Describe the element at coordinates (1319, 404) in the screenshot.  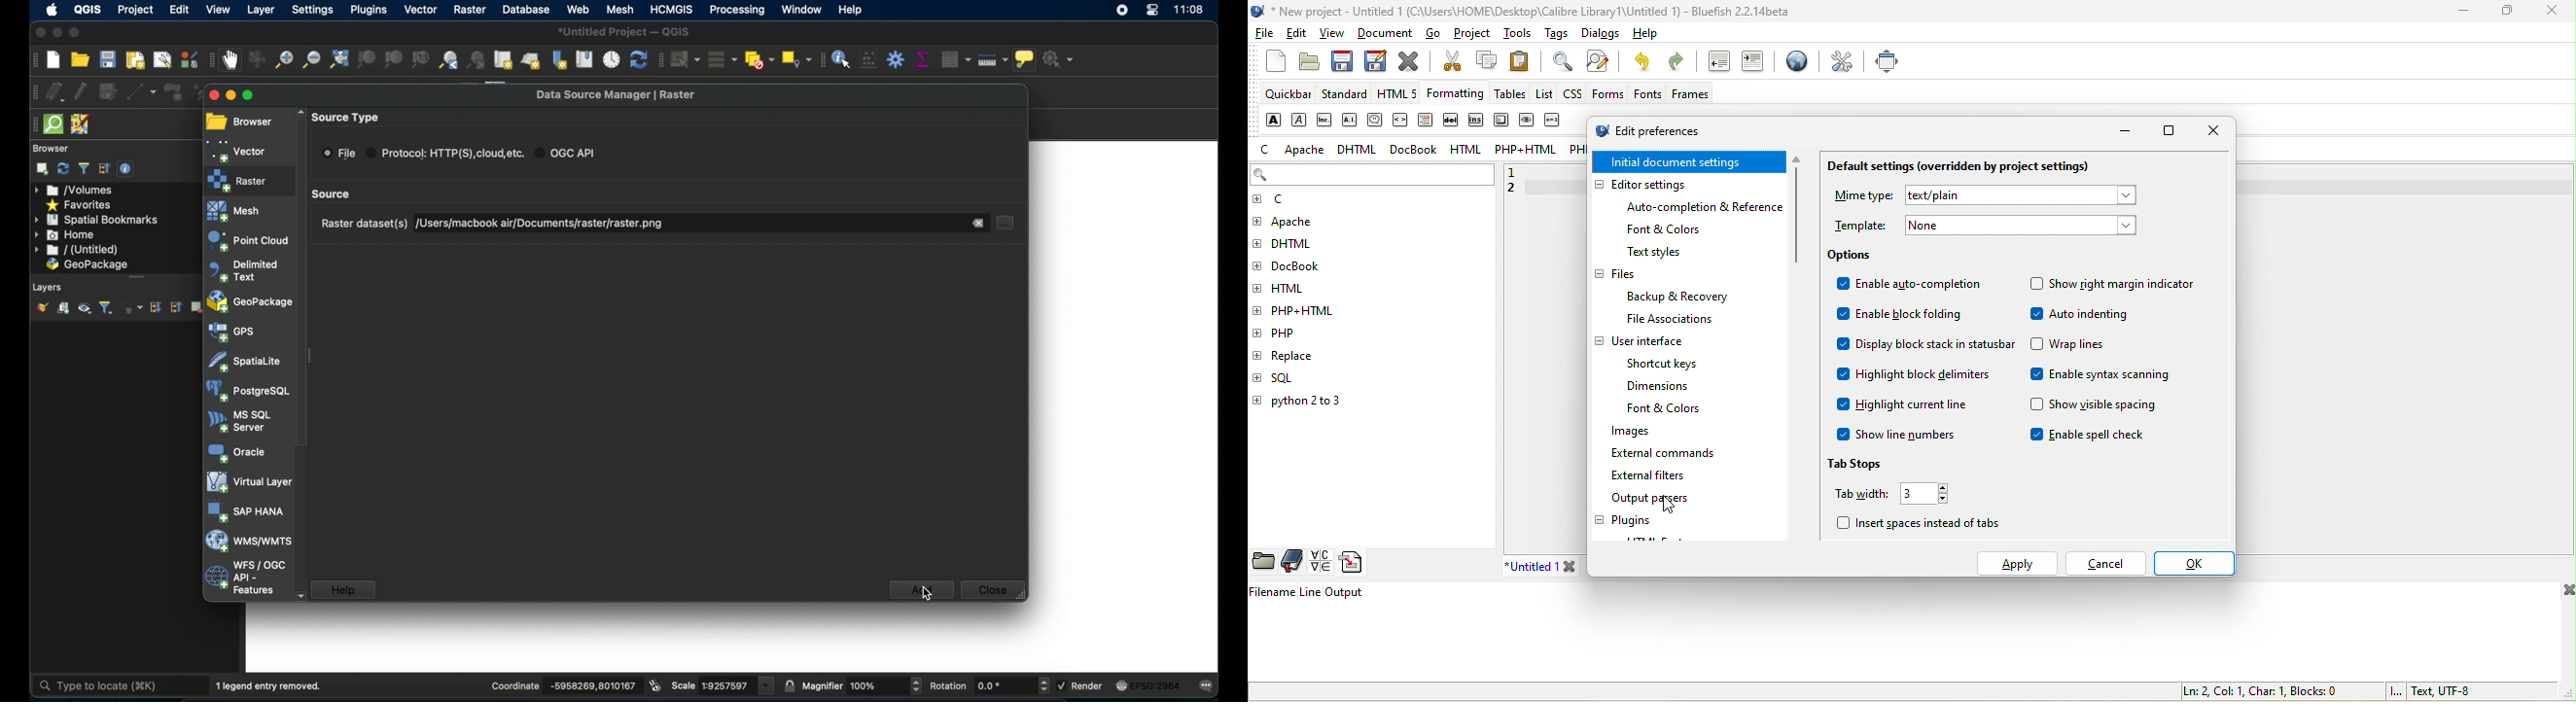
I see `python 2 to 3` at that location.